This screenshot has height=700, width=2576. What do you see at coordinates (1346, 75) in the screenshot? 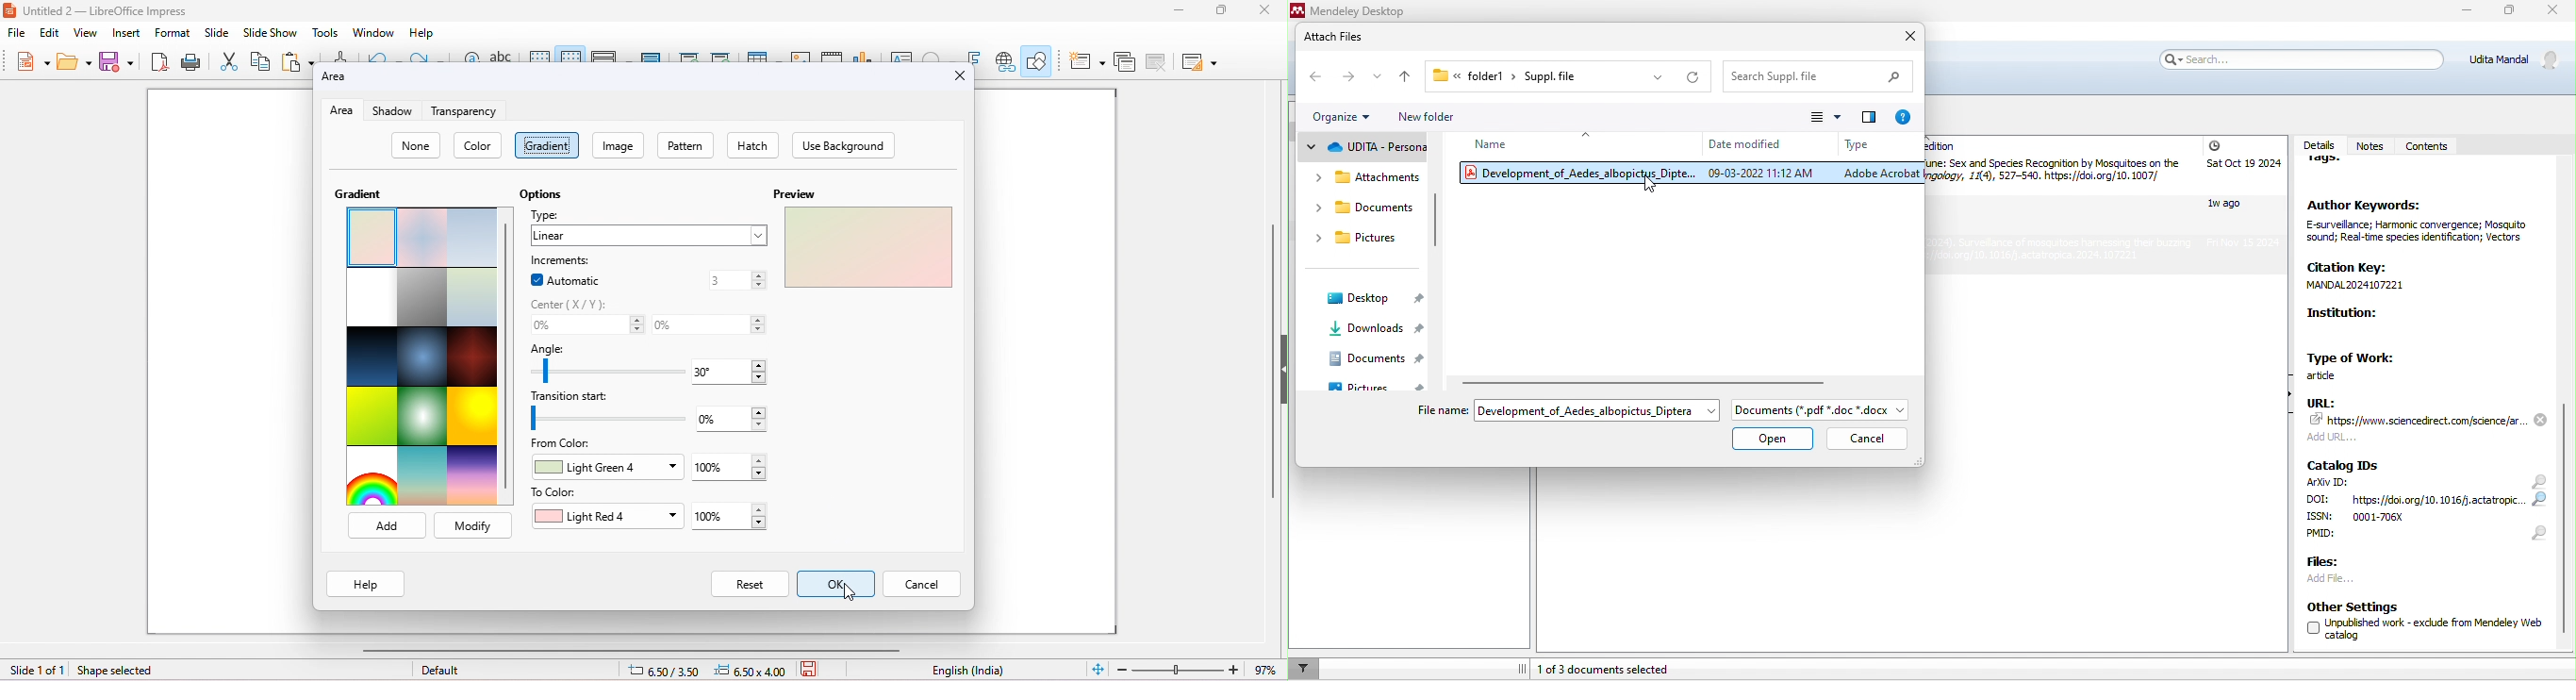
I see `forward` at bounding box center [1346, 75].